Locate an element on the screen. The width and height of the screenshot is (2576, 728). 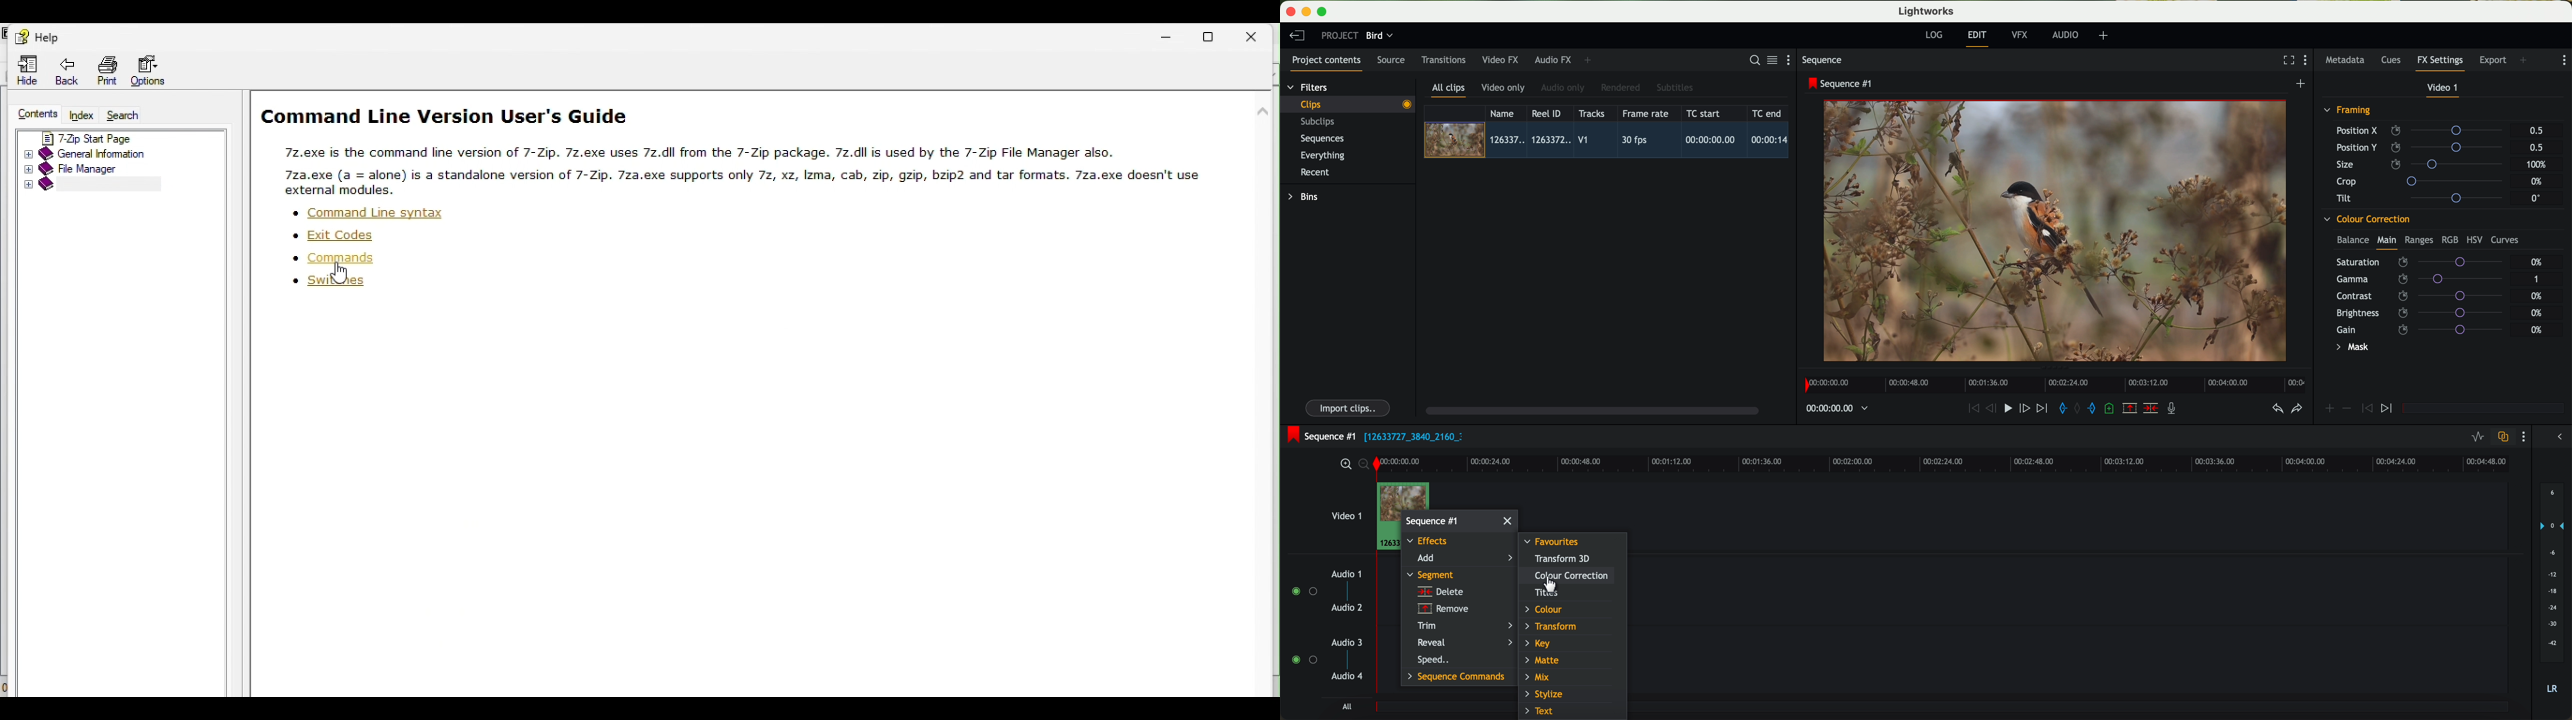
log is located at coordinates (1934, 35).